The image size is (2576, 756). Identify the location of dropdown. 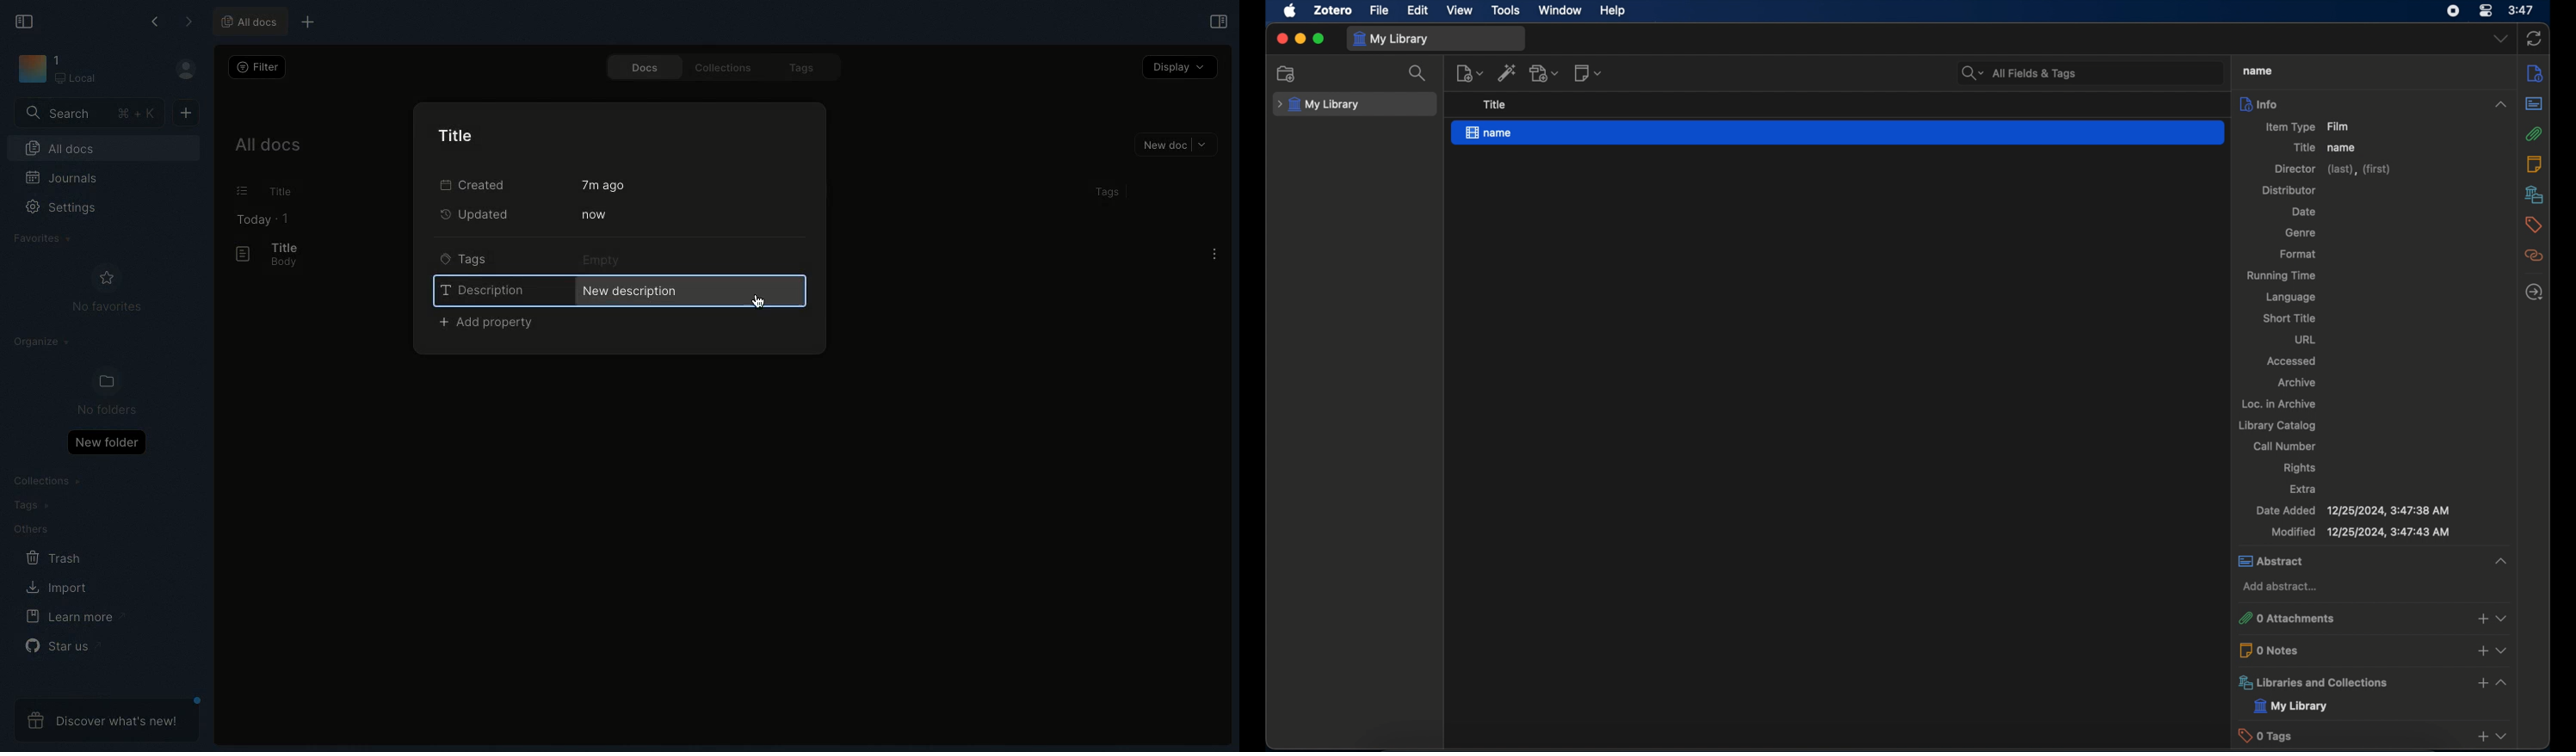
(2507, 650).